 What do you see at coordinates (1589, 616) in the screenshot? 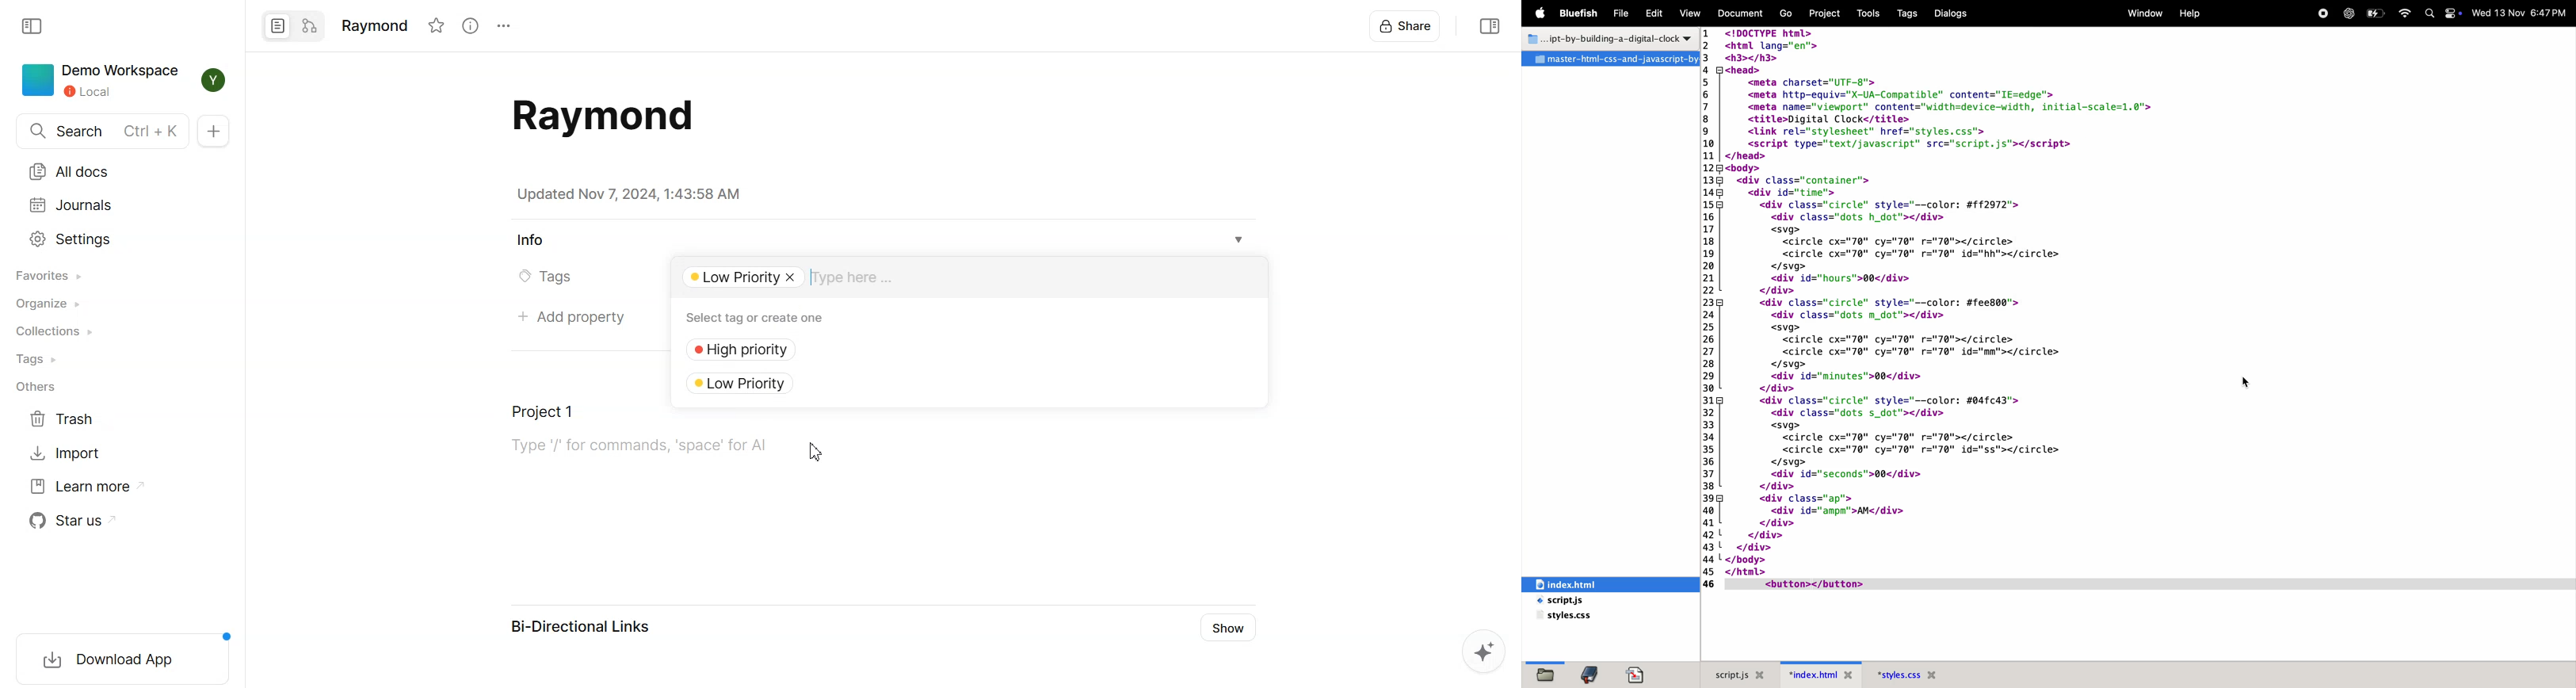
I see `style.css` at bounding box center [1589, 616].